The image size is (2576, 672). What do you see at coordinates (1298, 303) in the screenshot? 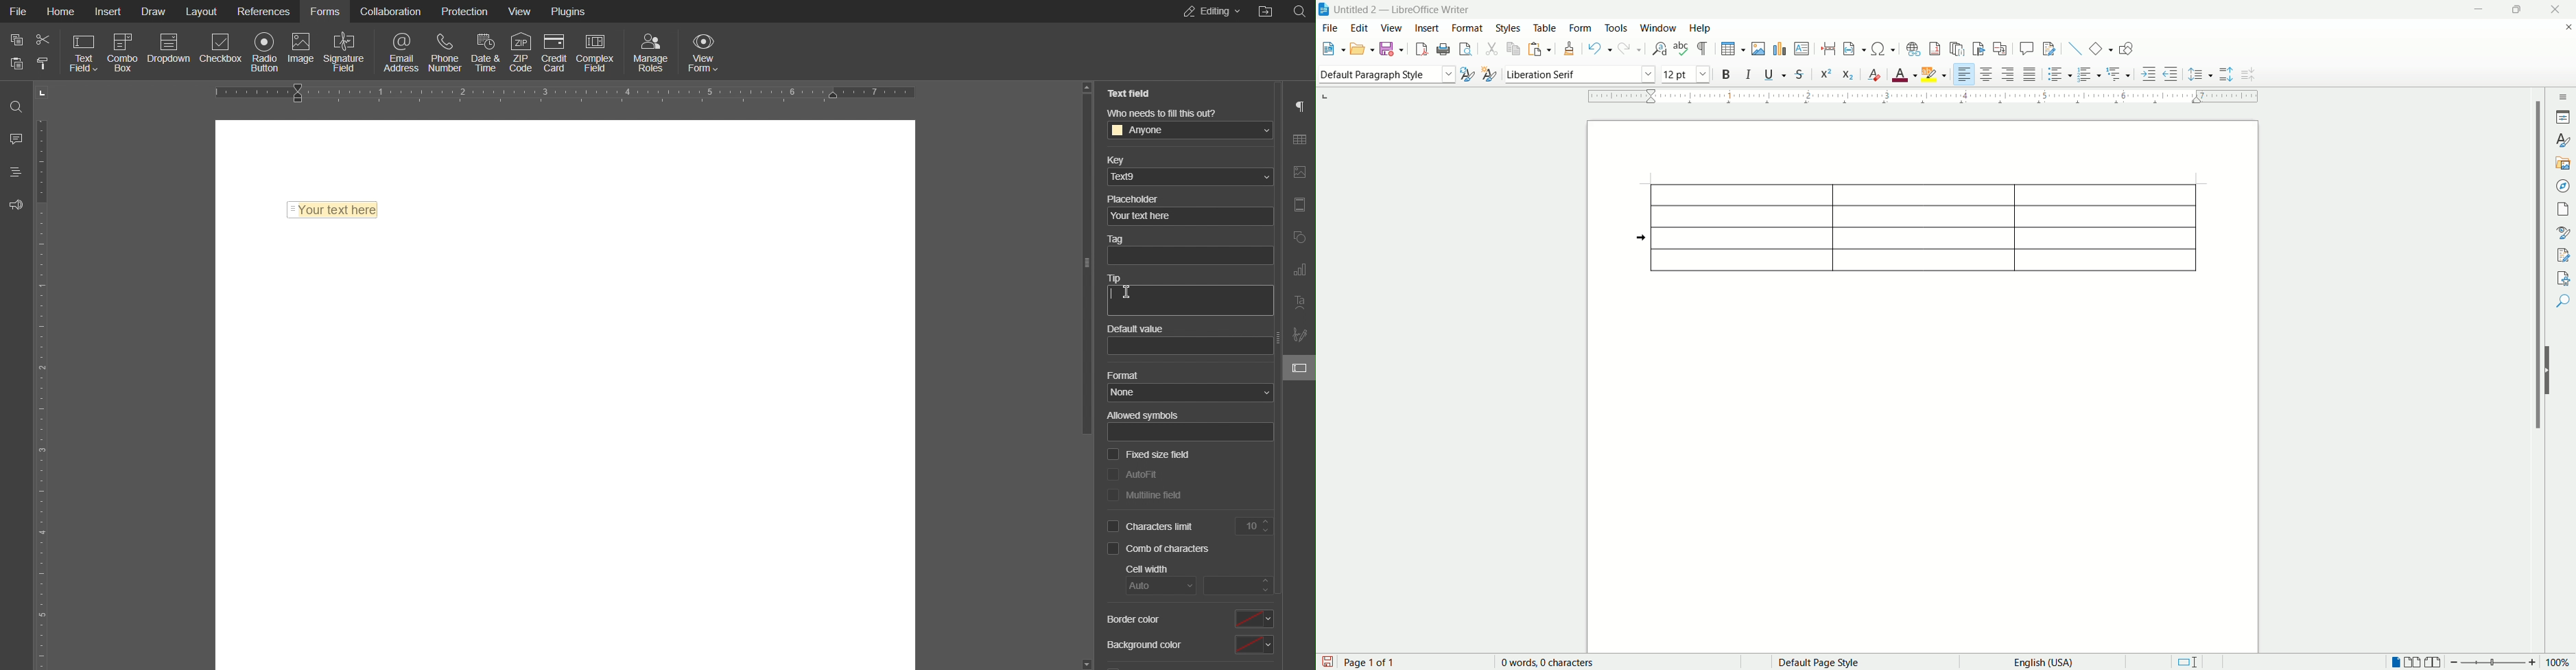
I see `Text Art` at bounding box center [1298, 303].